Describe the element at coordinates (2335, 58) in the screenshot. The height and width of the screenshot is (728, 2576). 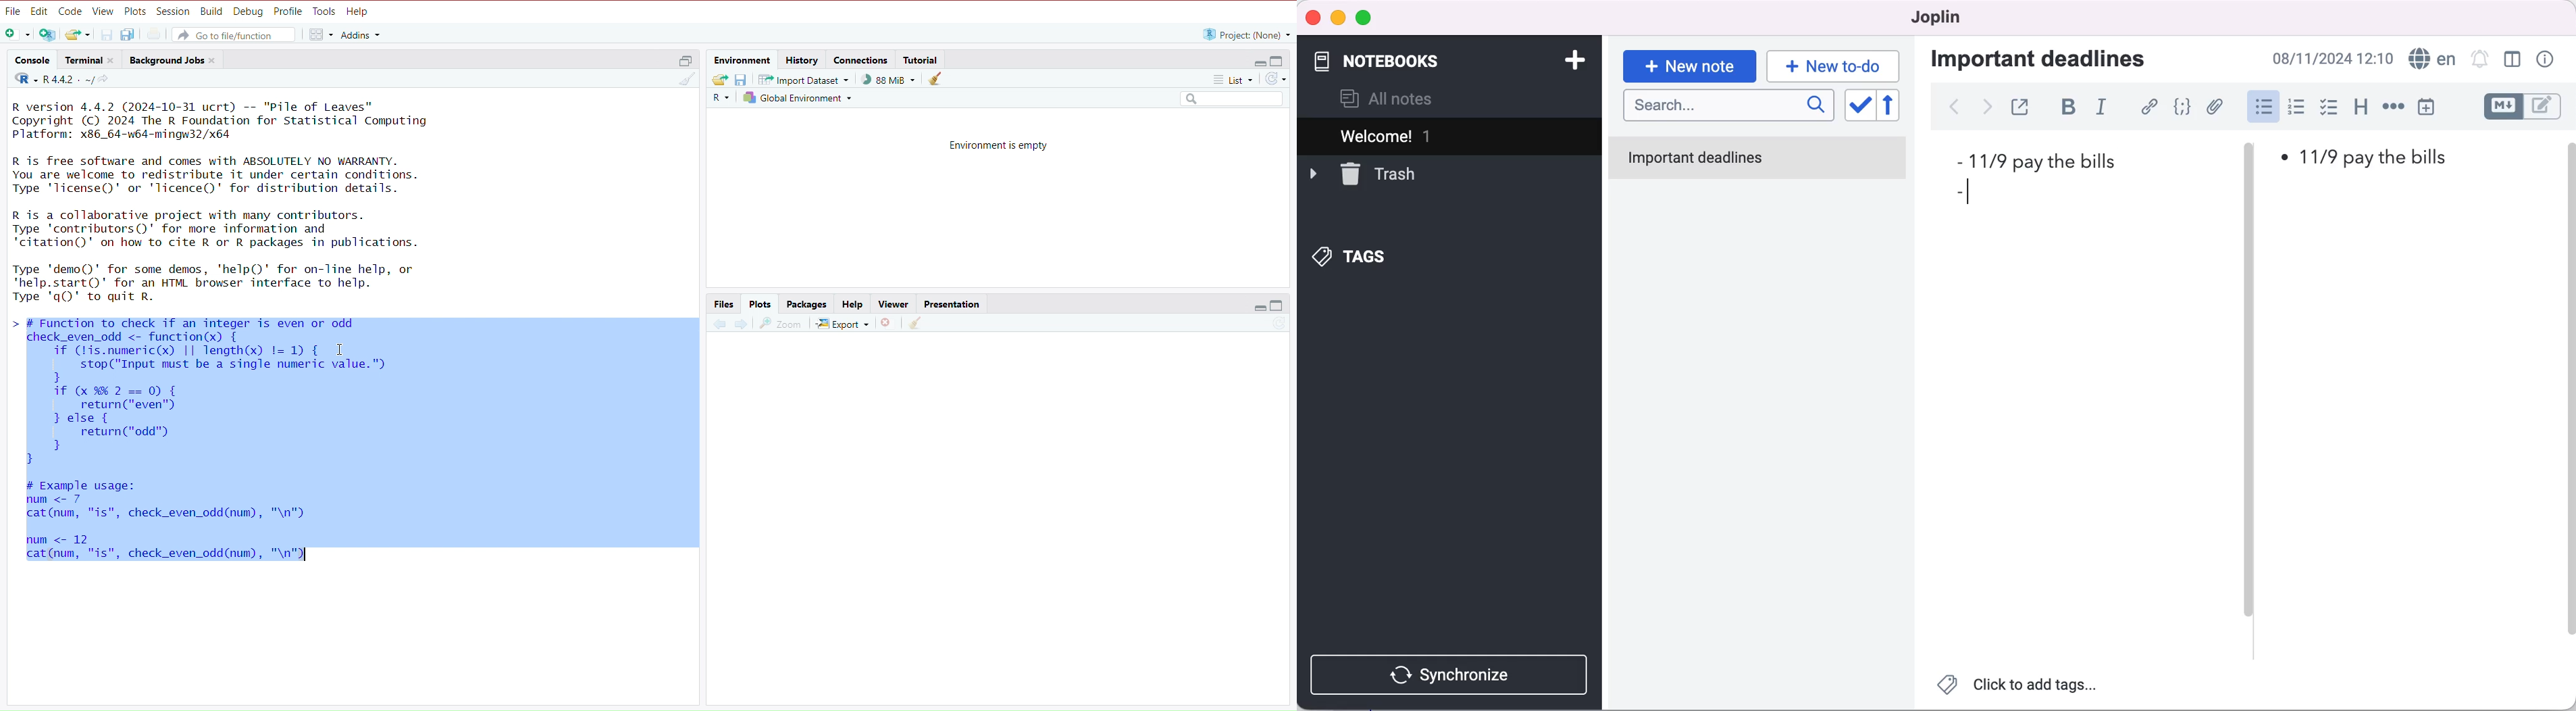
I see `time and date` at that location.